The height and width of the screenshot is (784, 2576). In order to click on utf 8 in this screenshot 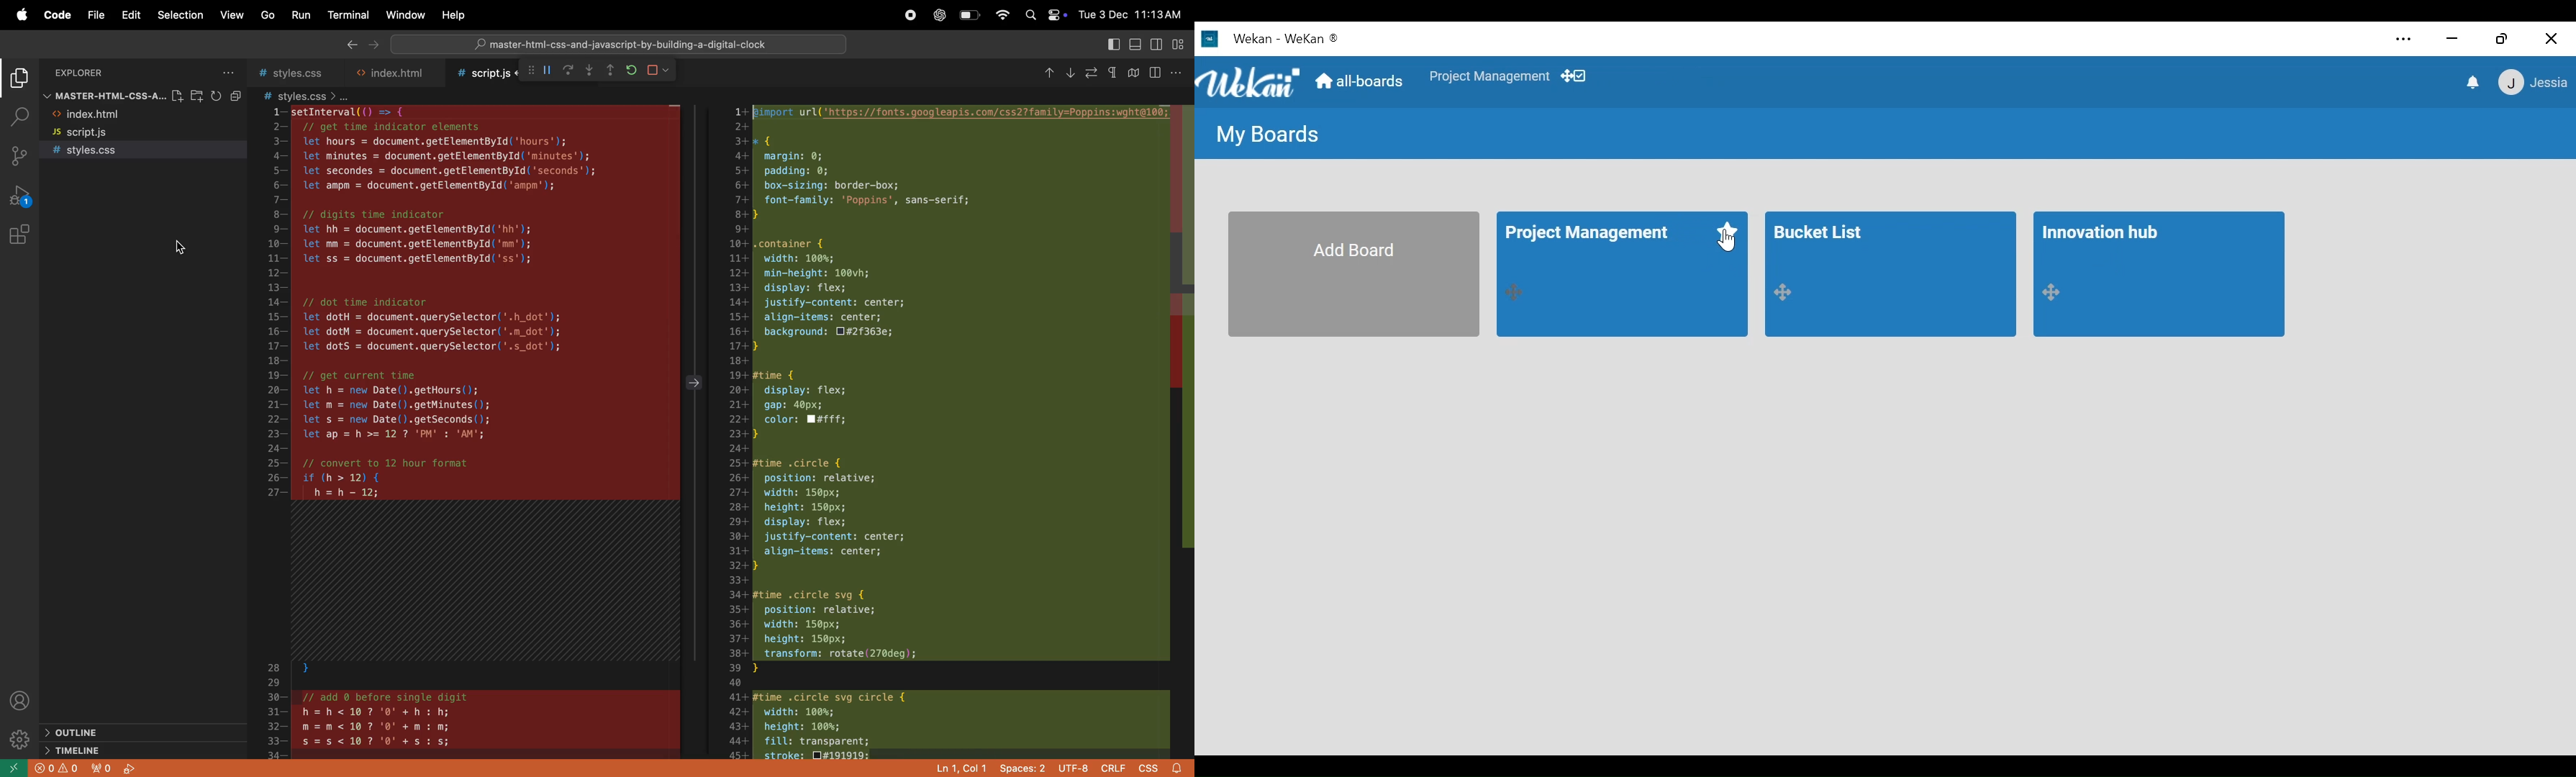, I will do `click(1076, 769)`.